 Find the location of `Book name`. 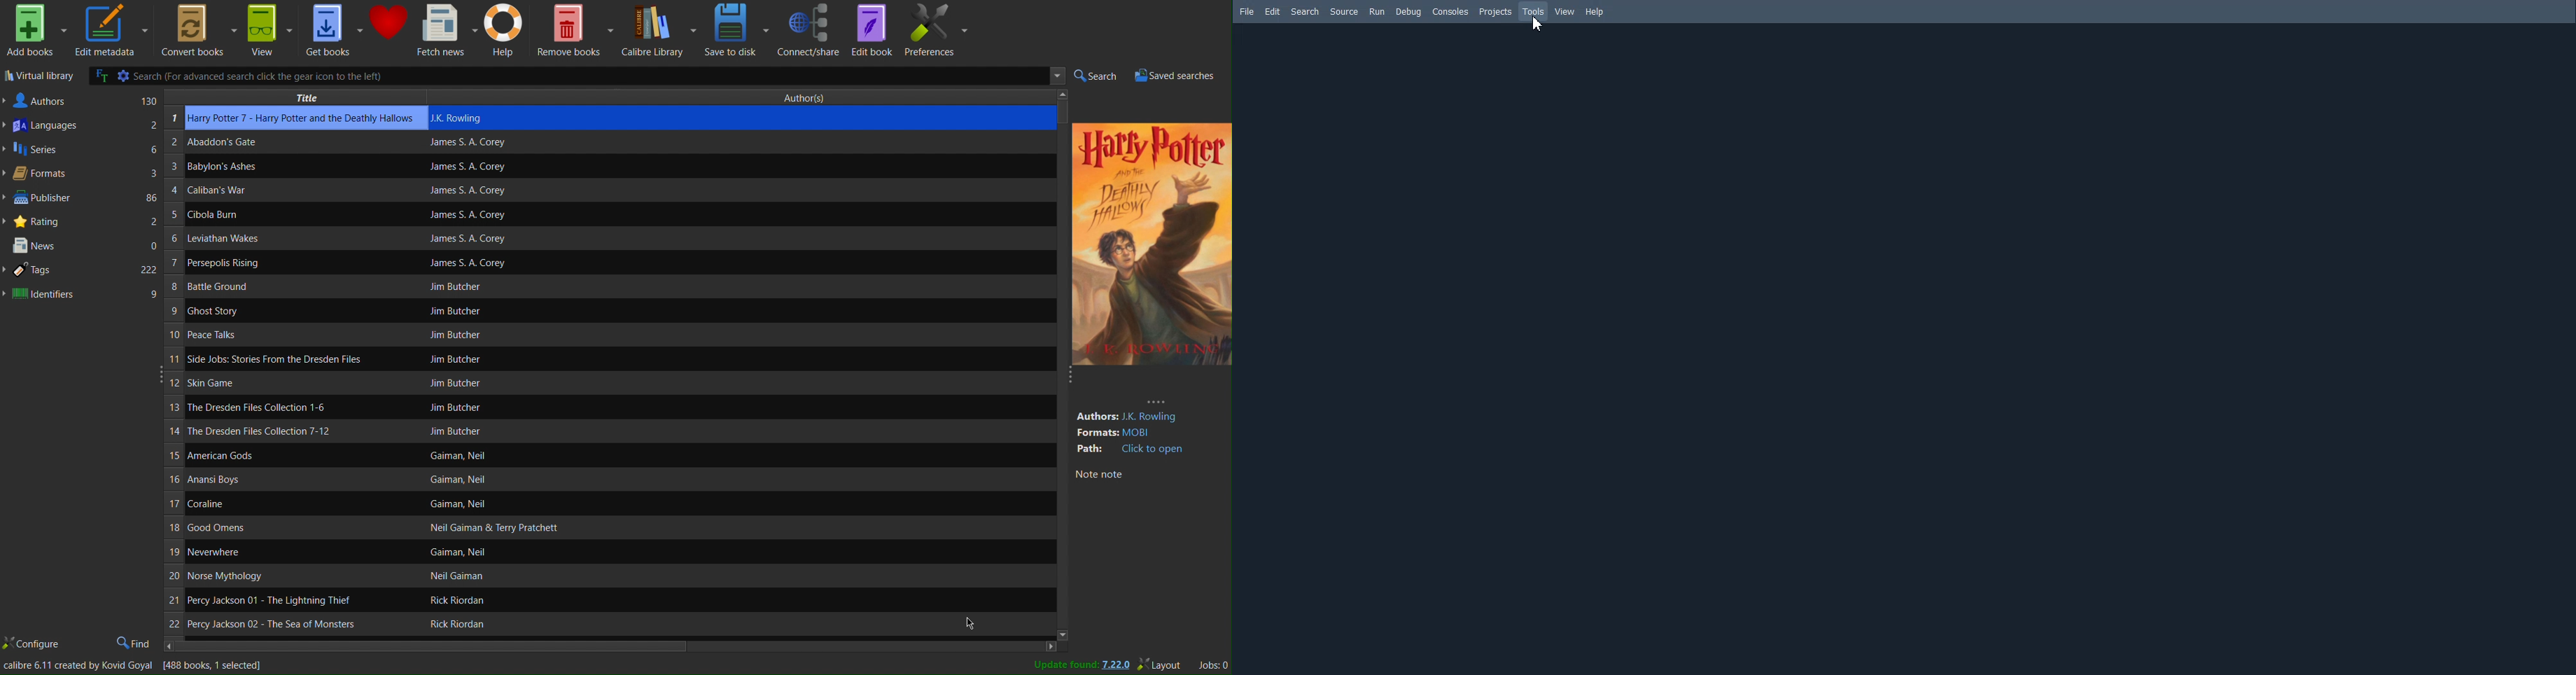

Book name is located at coordinates (285, 359).